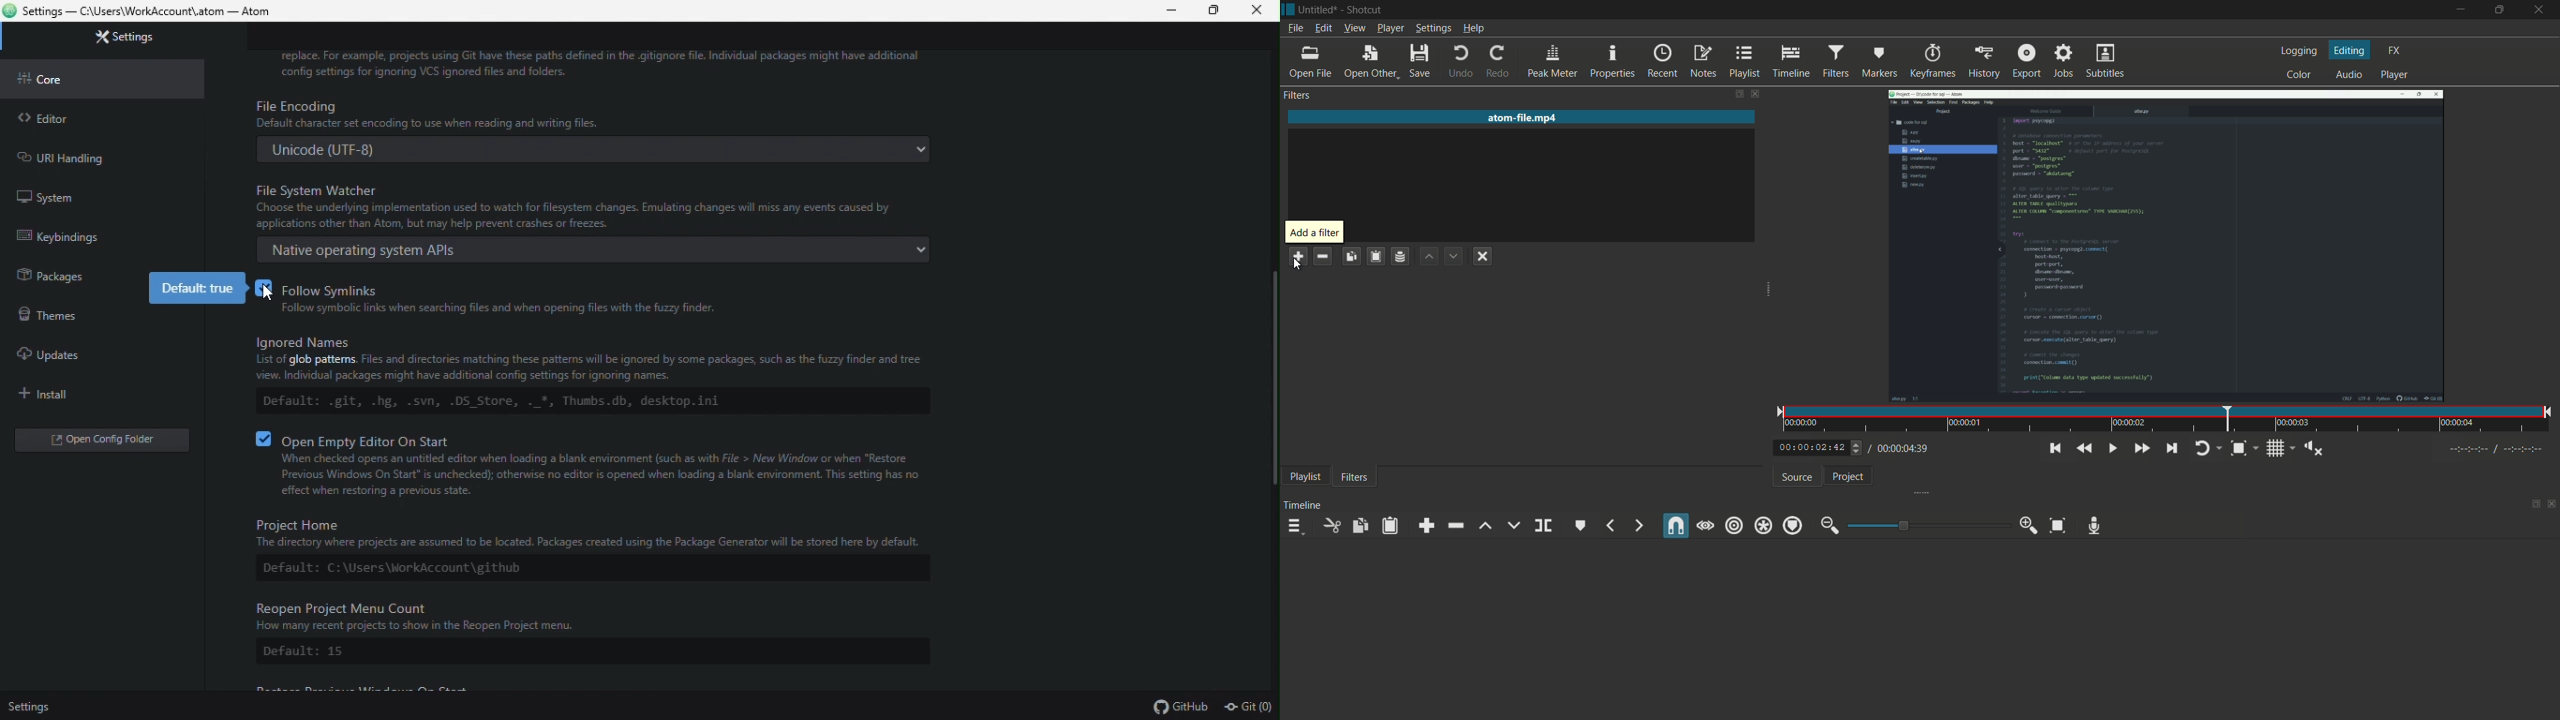 The width and height of the screenshot is (2576, 728). I want to click on move filter up, so click(1429, 257).